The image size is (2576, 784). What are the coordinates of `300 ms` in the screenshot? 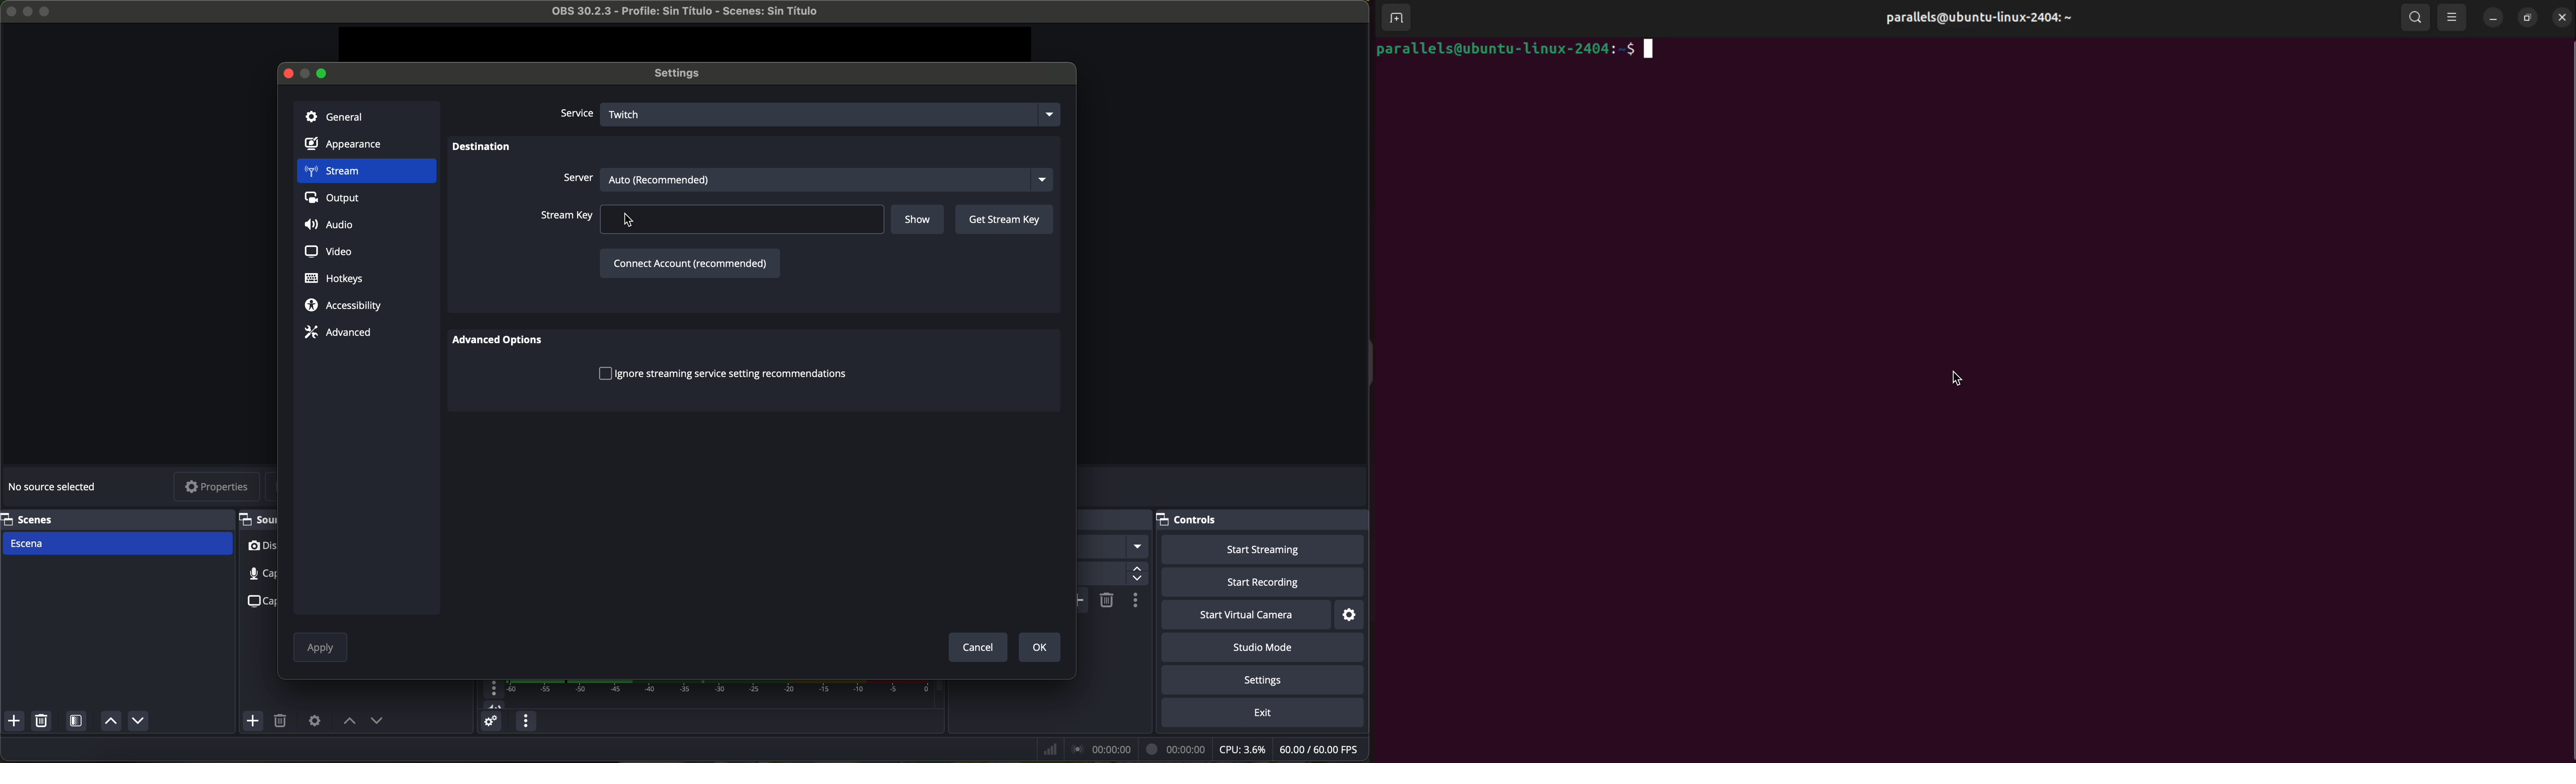 It's located at (1111, 574).